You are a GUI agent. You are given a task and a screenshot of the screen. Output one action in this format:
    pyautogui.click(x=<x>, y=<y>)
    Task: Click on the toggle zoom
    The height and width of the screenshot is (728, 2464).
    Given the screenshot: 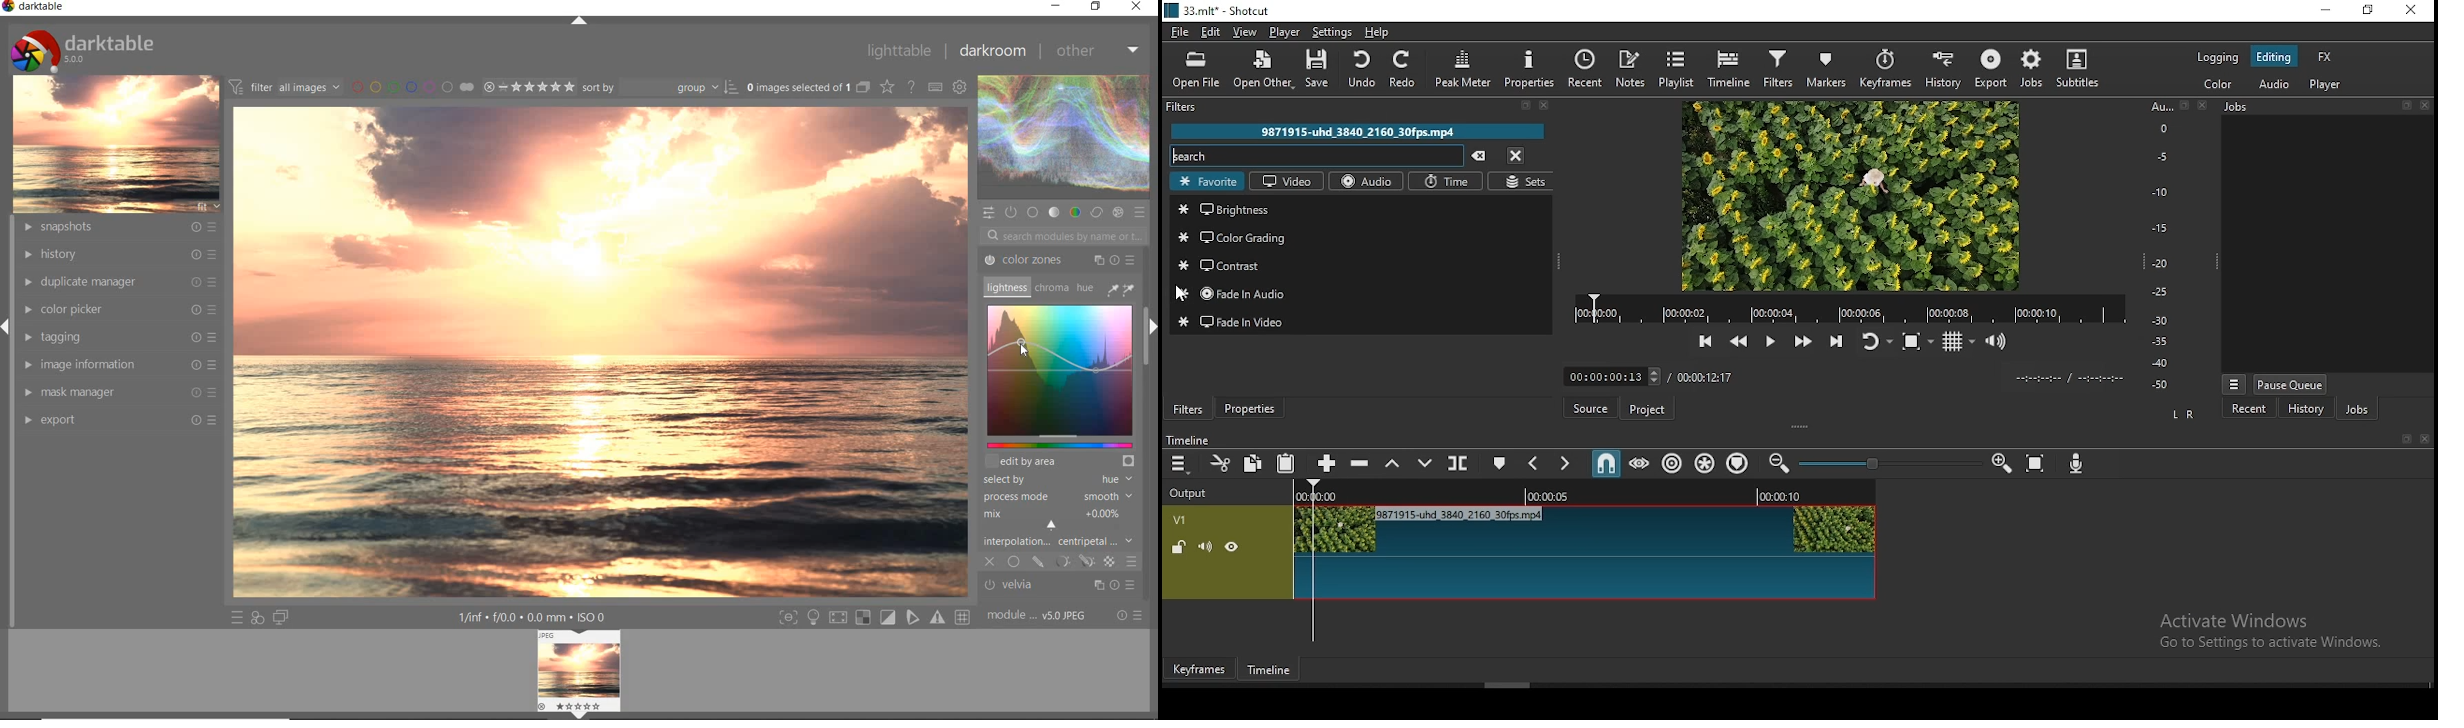 What is the action you would take?
    pyautogui.click(x=1917, y=340)
    